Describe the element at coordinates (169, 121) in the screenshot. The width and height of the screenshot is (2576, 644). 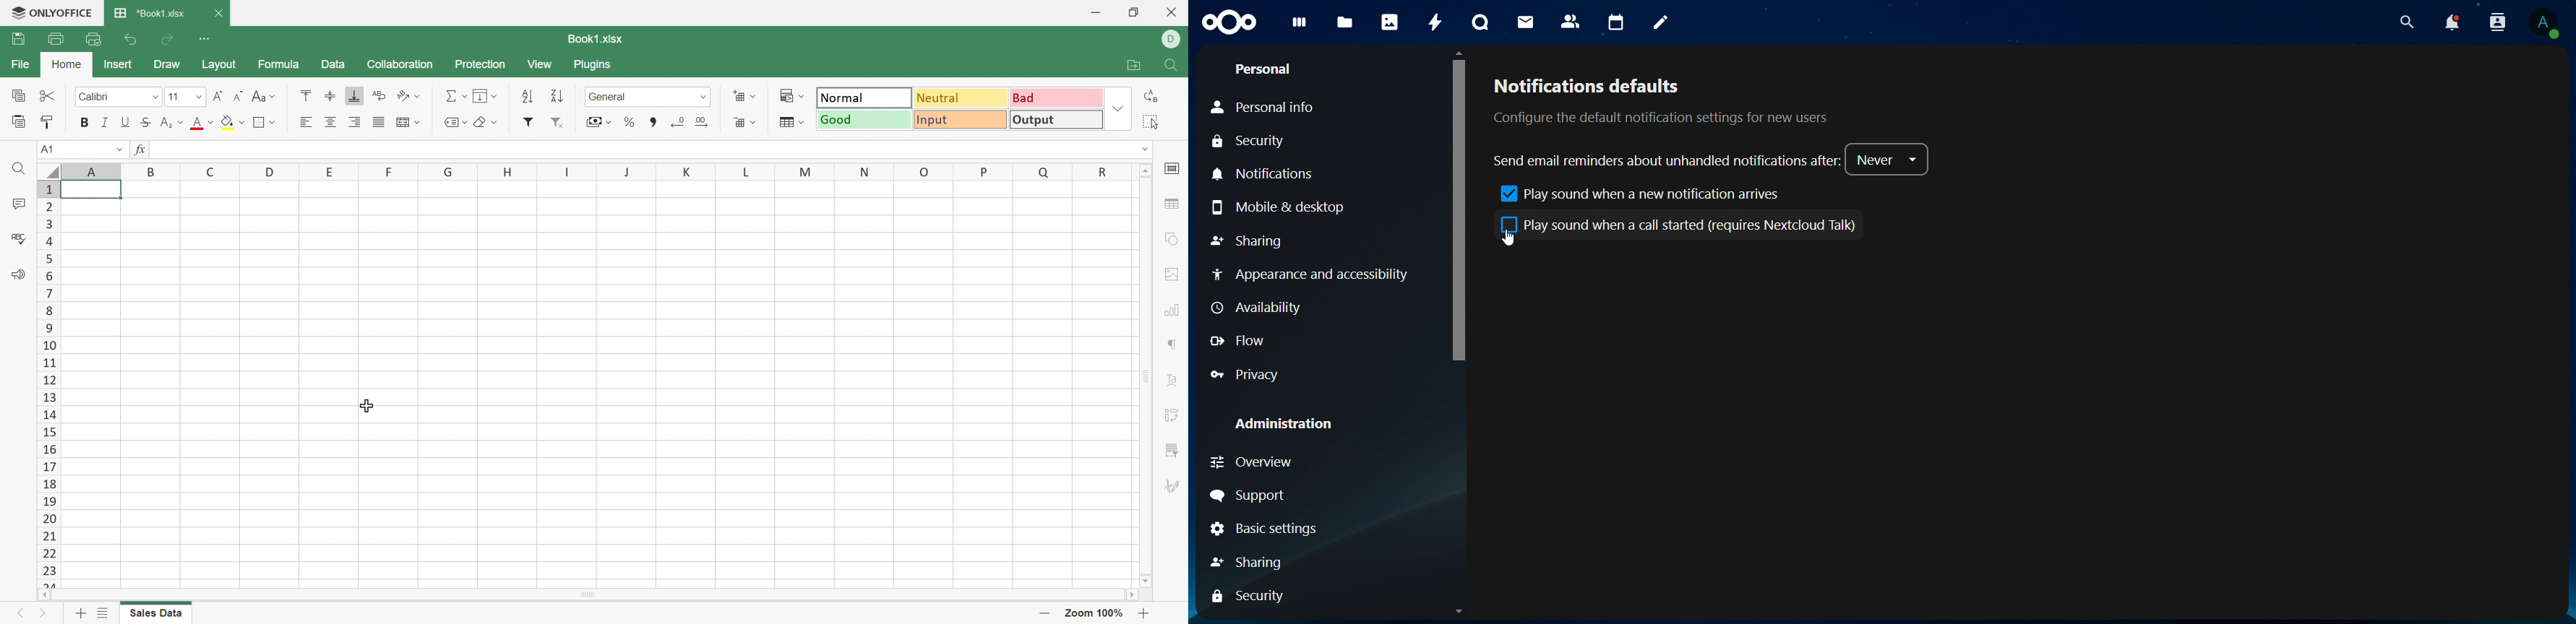
I see `Superscript/Subscript` at that location.